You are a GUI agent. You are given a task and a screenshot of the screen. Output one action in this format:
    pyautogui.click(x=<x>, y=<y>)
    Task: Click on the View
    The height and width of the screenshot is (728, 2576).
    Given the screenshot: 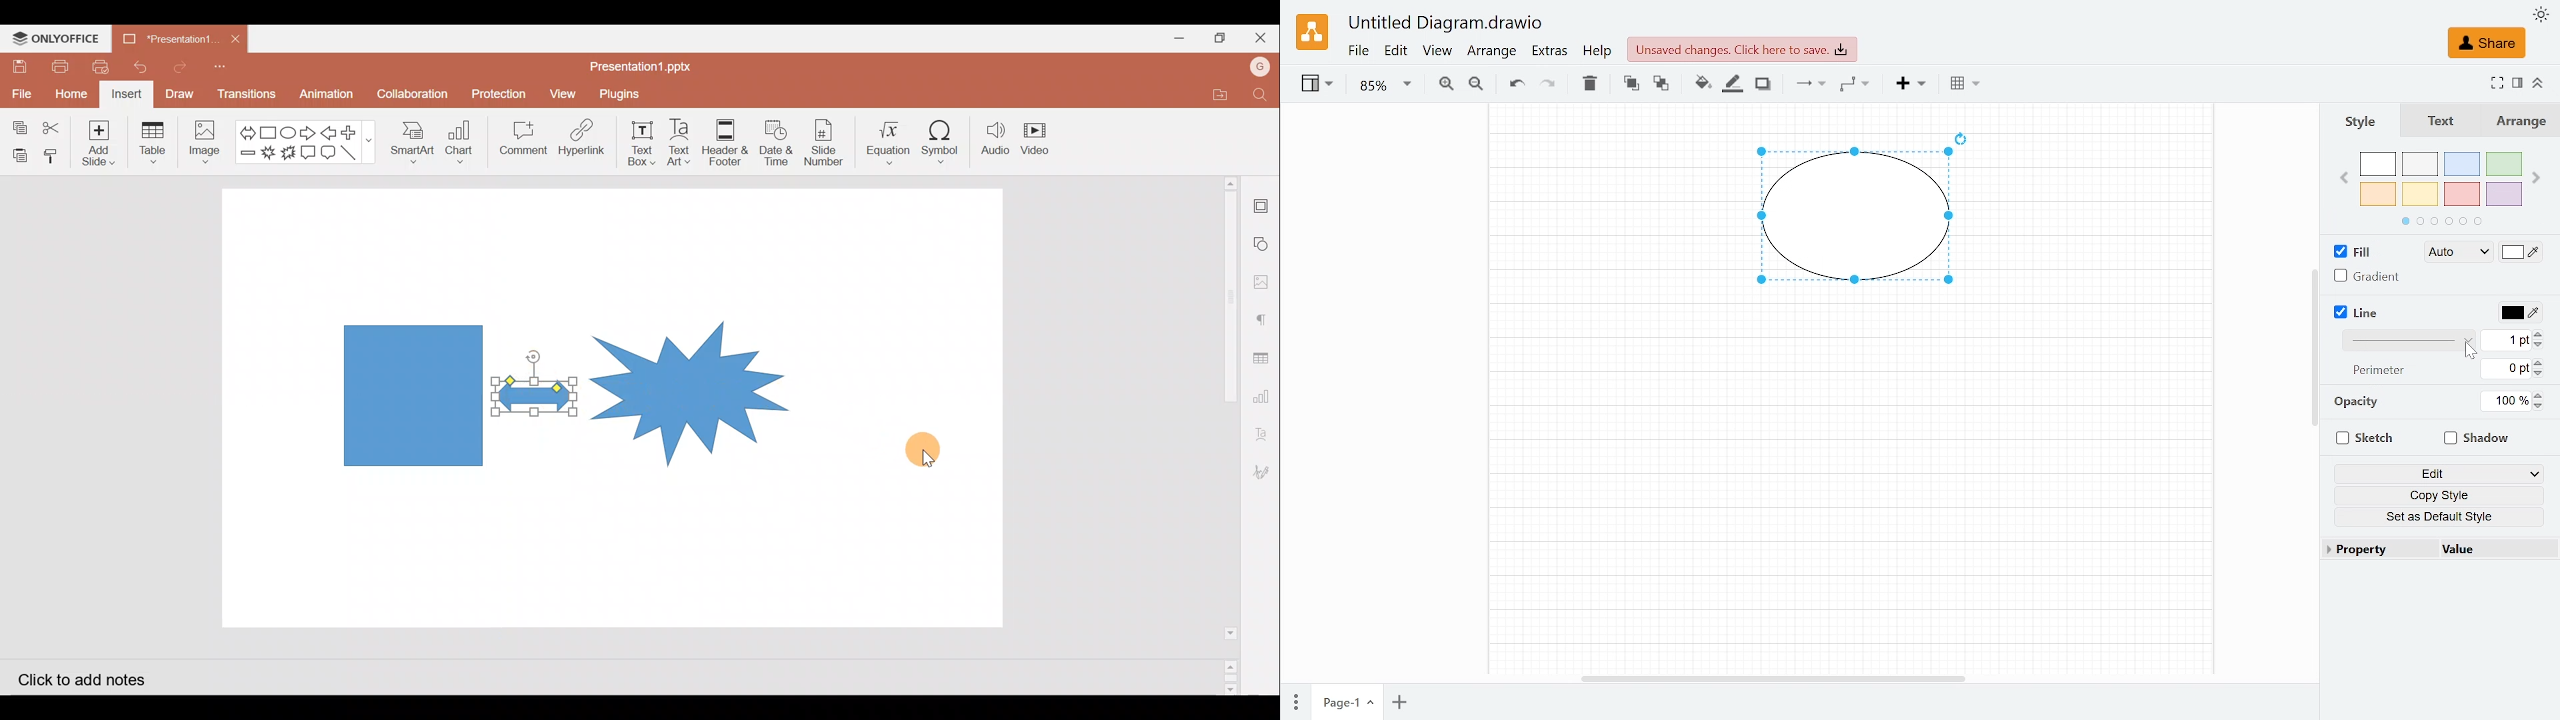 What is the action you would take?
    pyautogui.click(x=563, y=93)
    